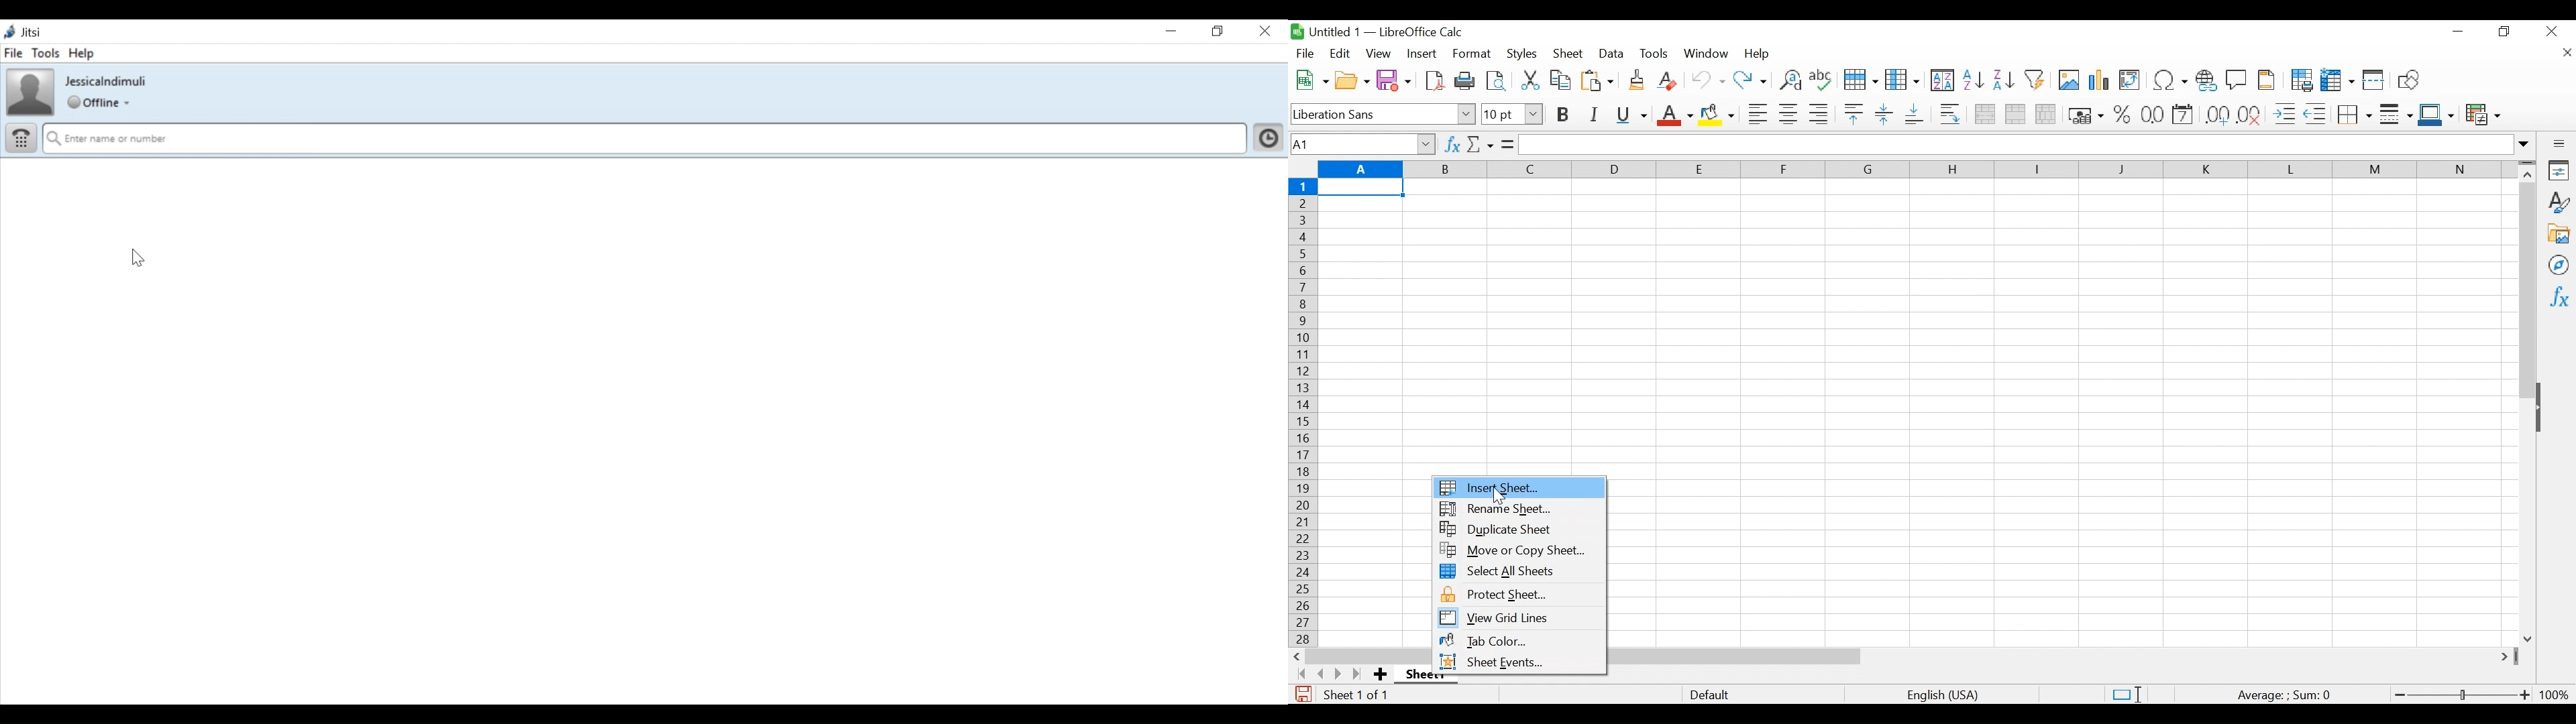  Describe the element at coordinates (2003, 80) in the screenshot. I see `Sort Descending` at that location.